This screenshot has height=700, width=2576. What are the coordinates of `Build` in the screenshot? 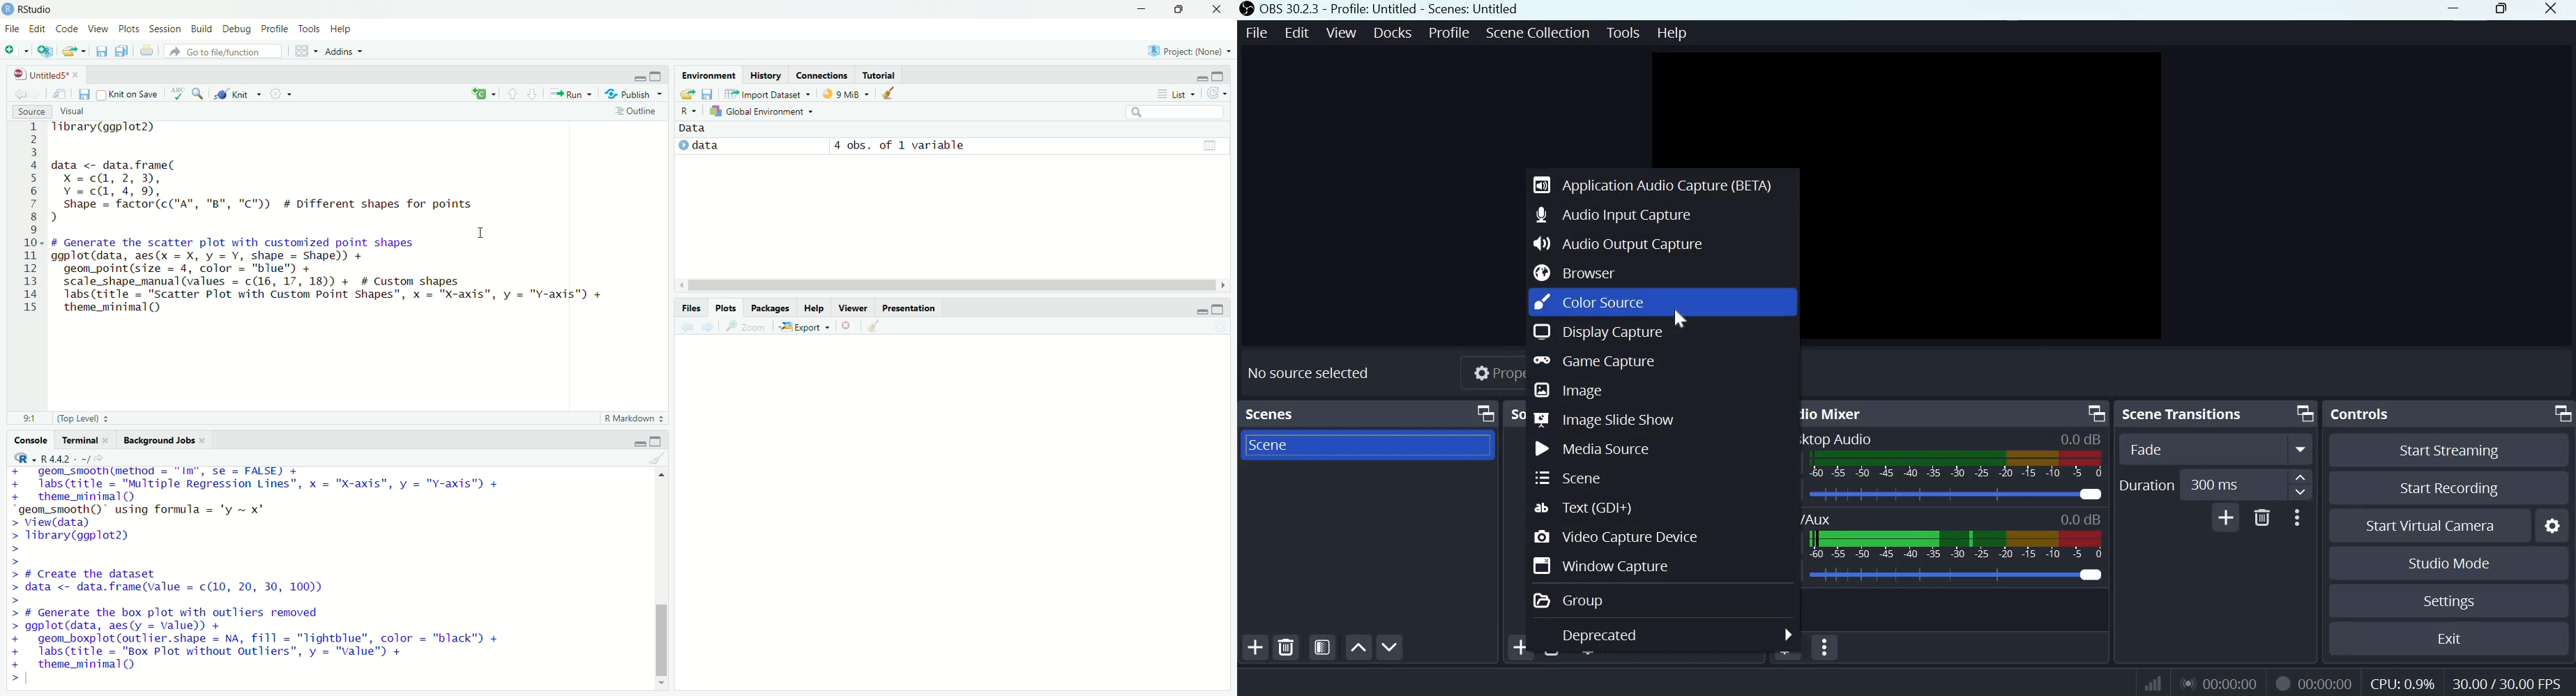 It's located at (201, 28).